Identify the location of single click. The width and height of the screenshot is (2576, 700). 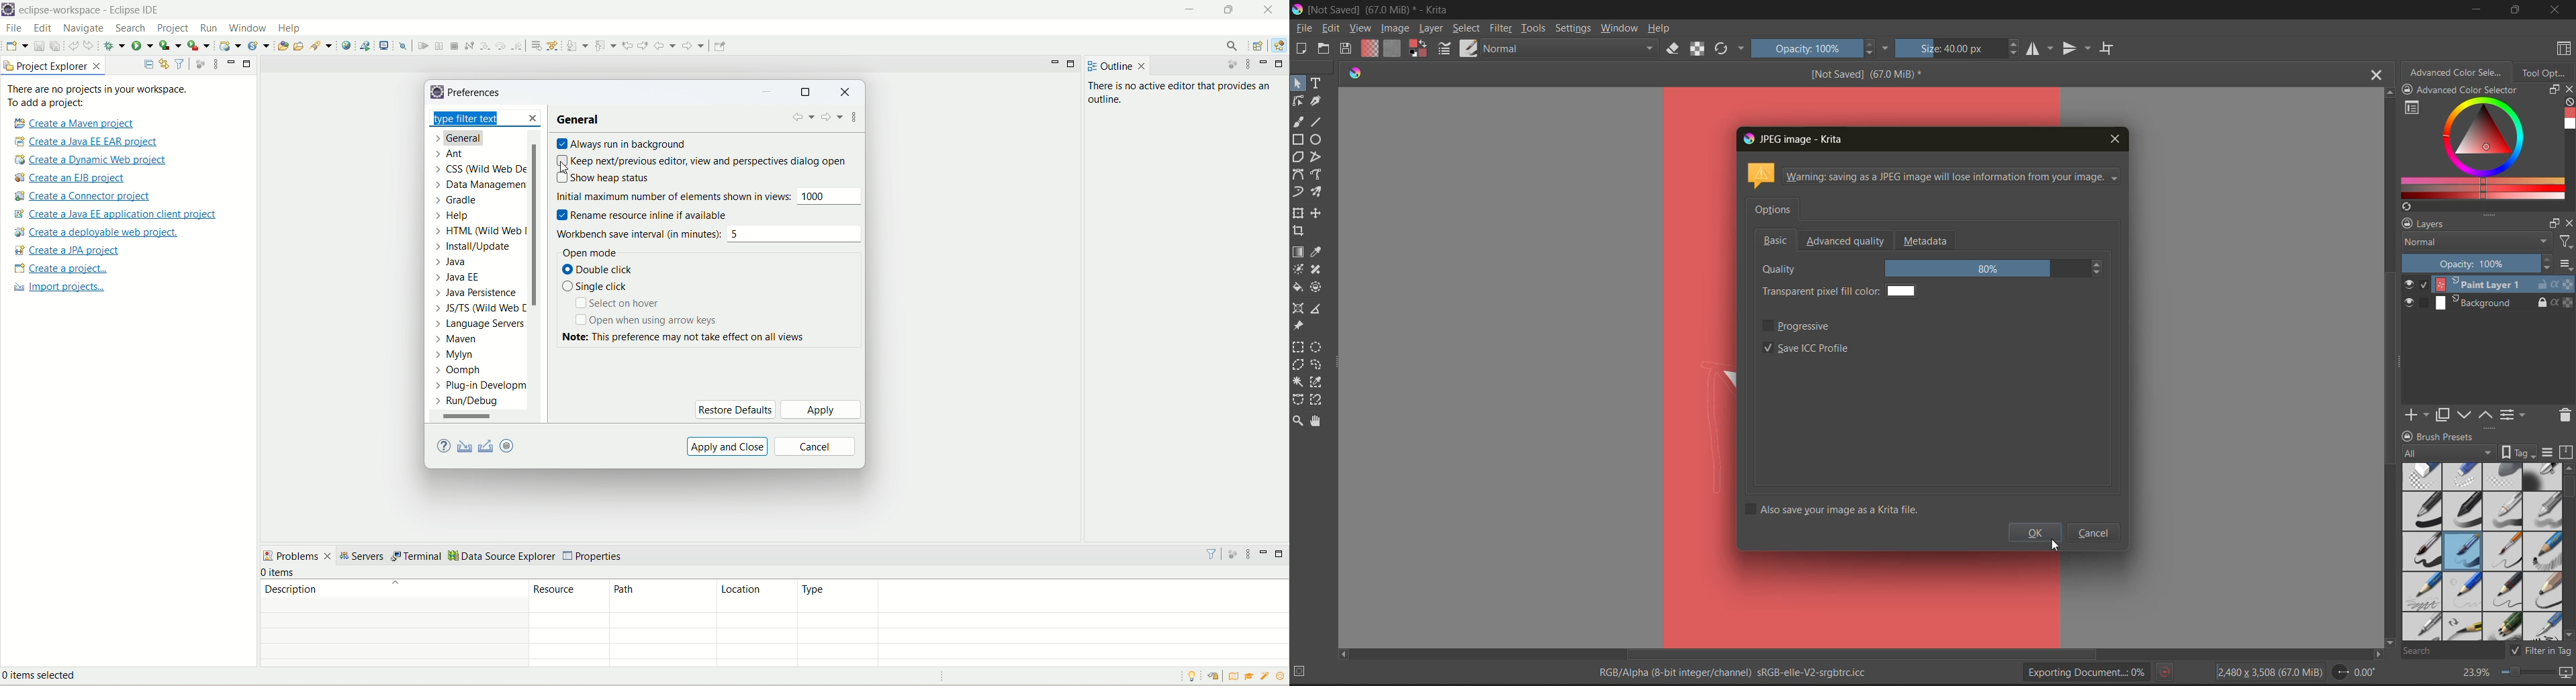
(597, 287).